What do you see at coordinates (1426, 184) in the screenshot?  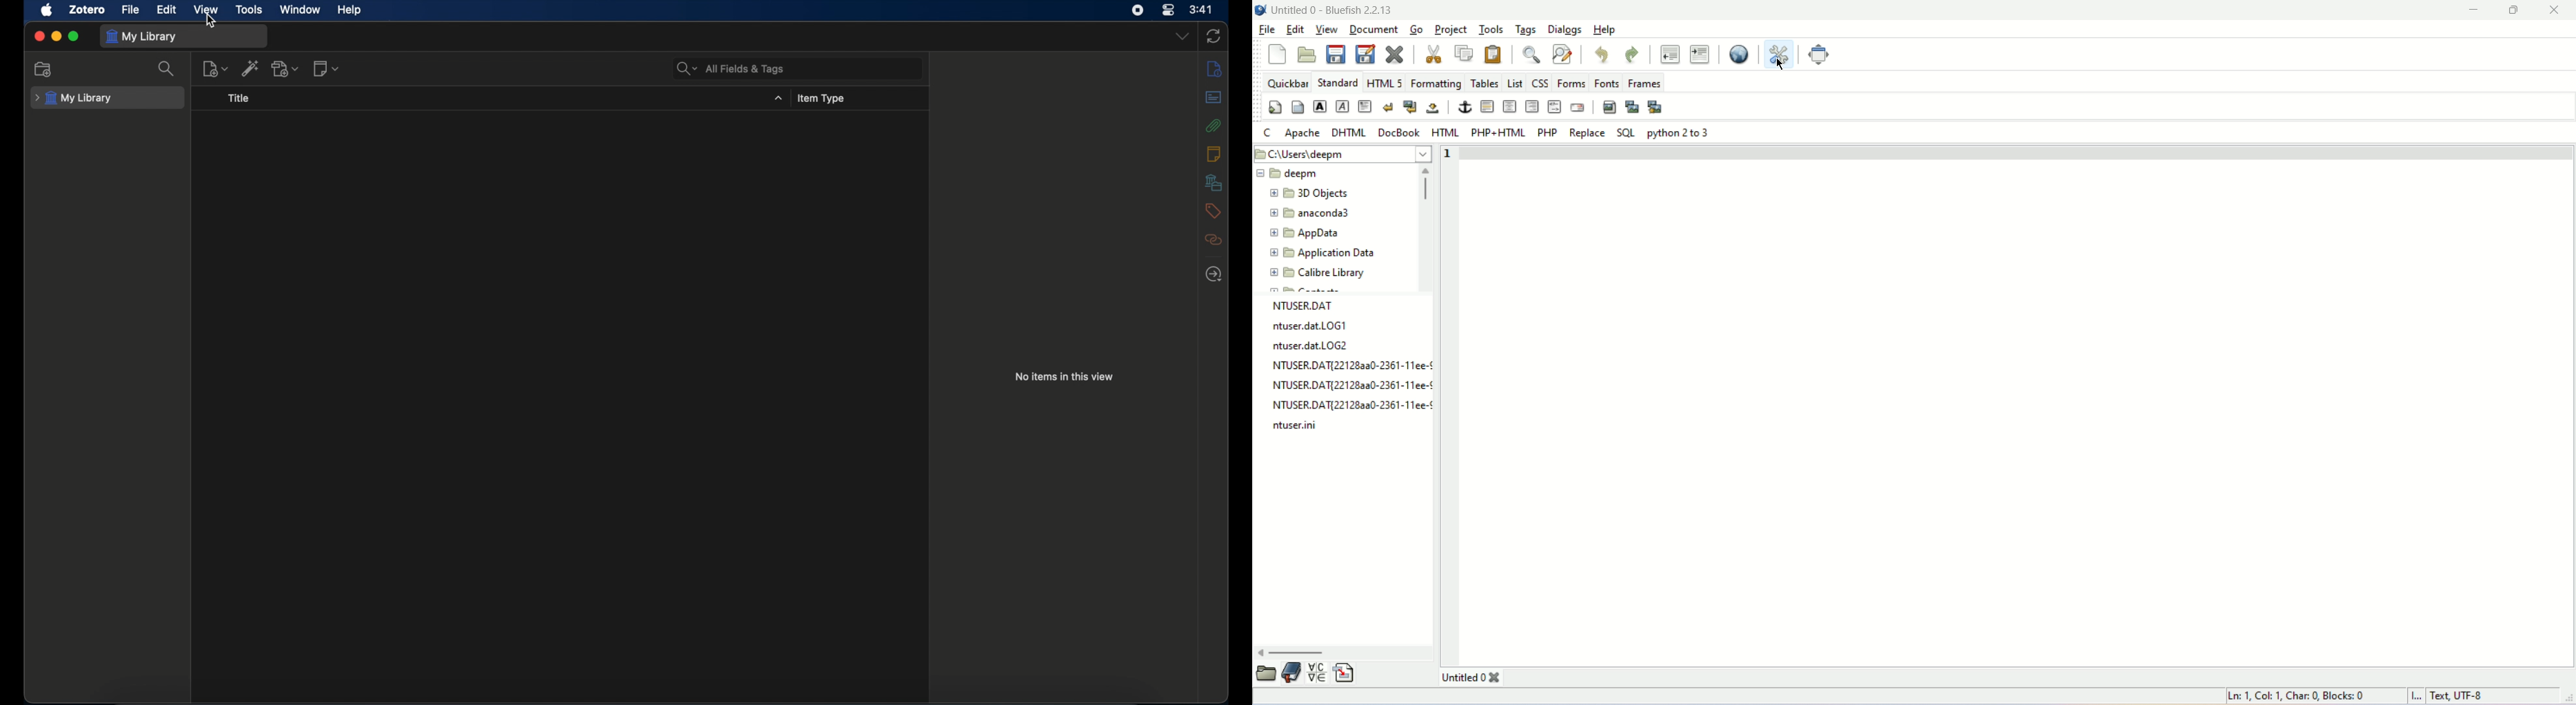 I see `vertical scroll bar` at bounding box center [1426, 184].